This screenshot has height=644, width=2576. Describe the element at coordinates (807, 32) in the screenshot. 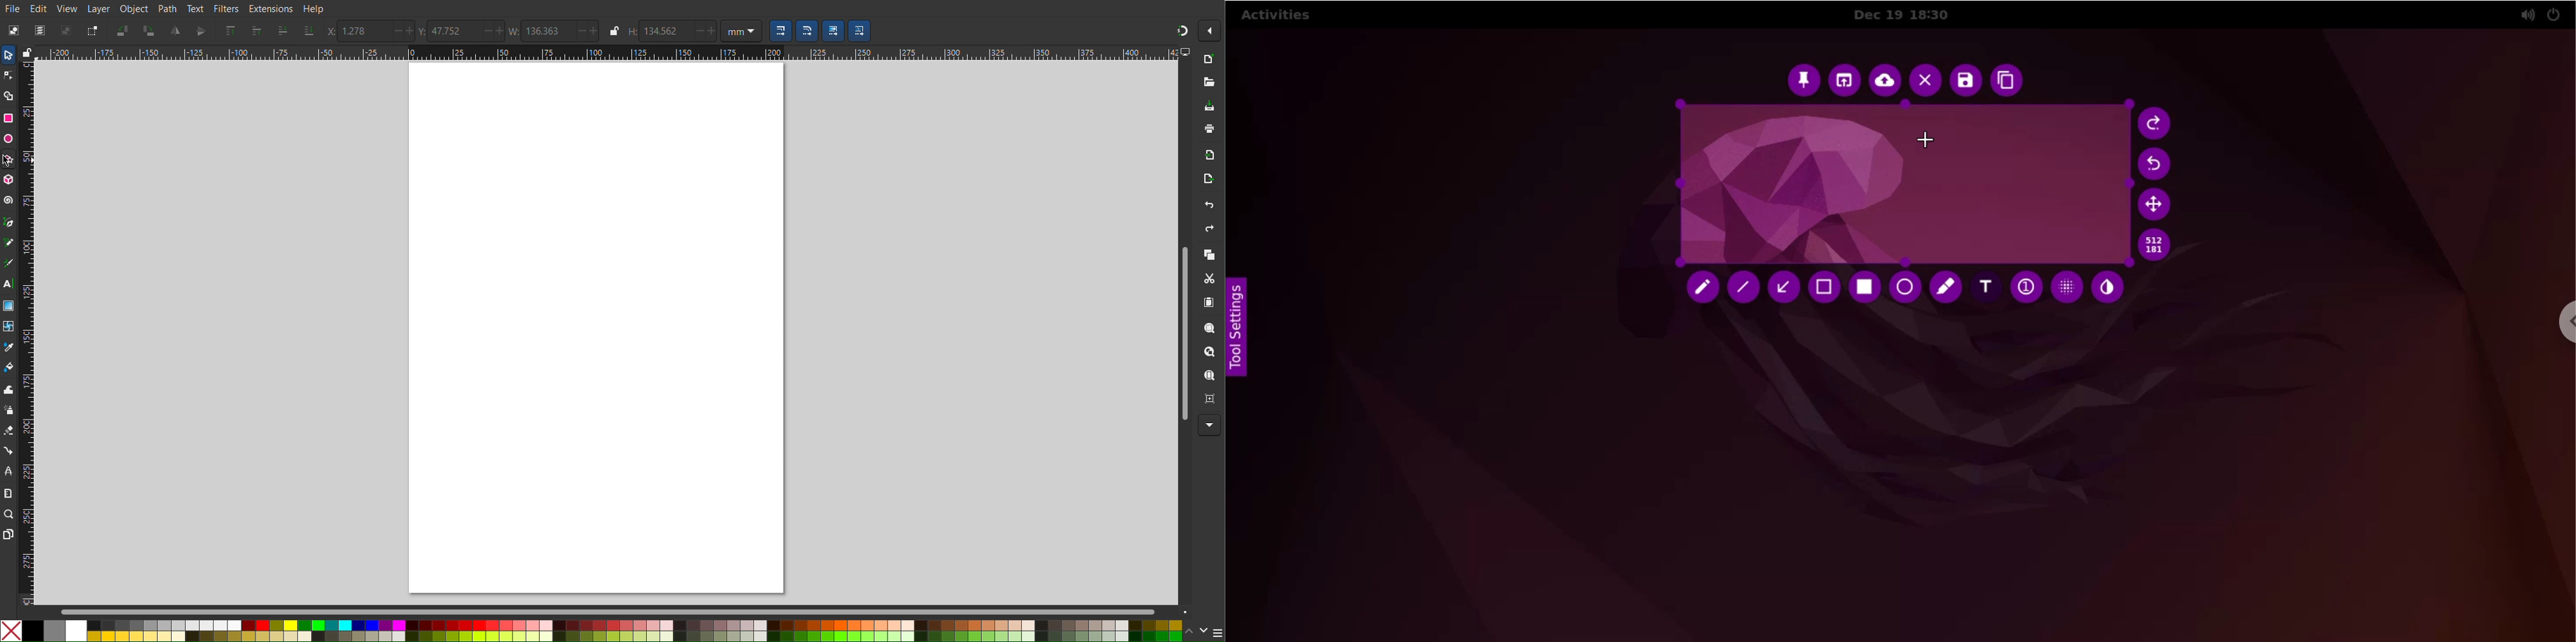

I see `Scaling Options` at that location.